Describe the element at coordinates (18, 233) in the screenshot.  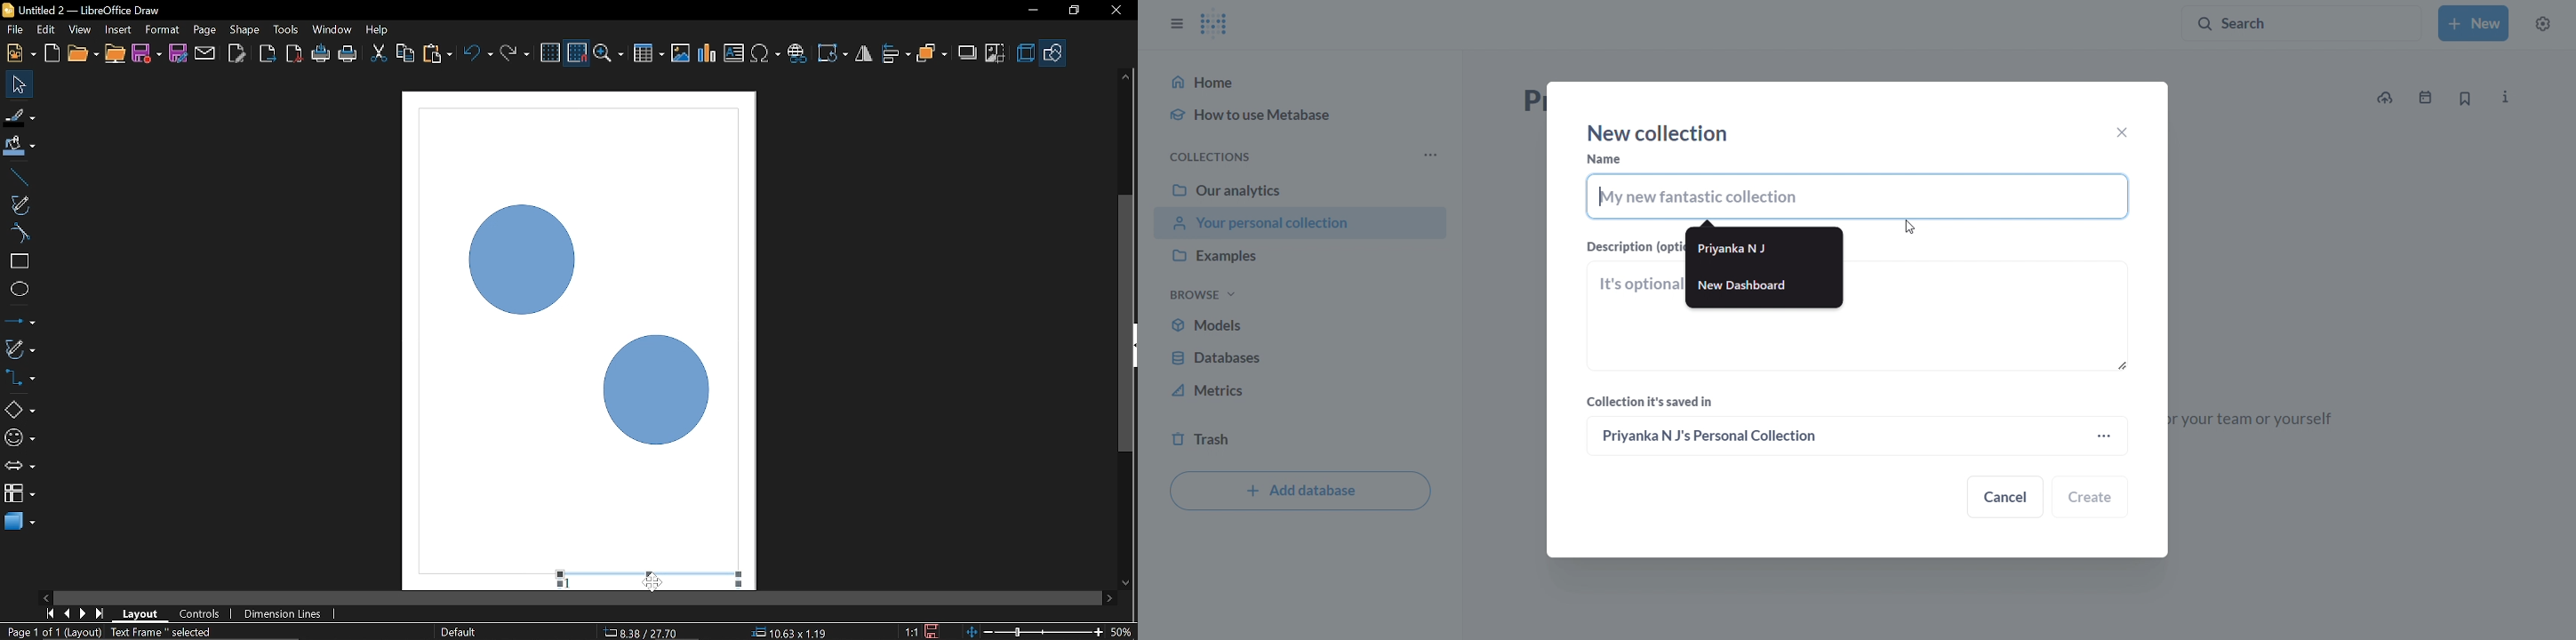
I see `curve` at that location.